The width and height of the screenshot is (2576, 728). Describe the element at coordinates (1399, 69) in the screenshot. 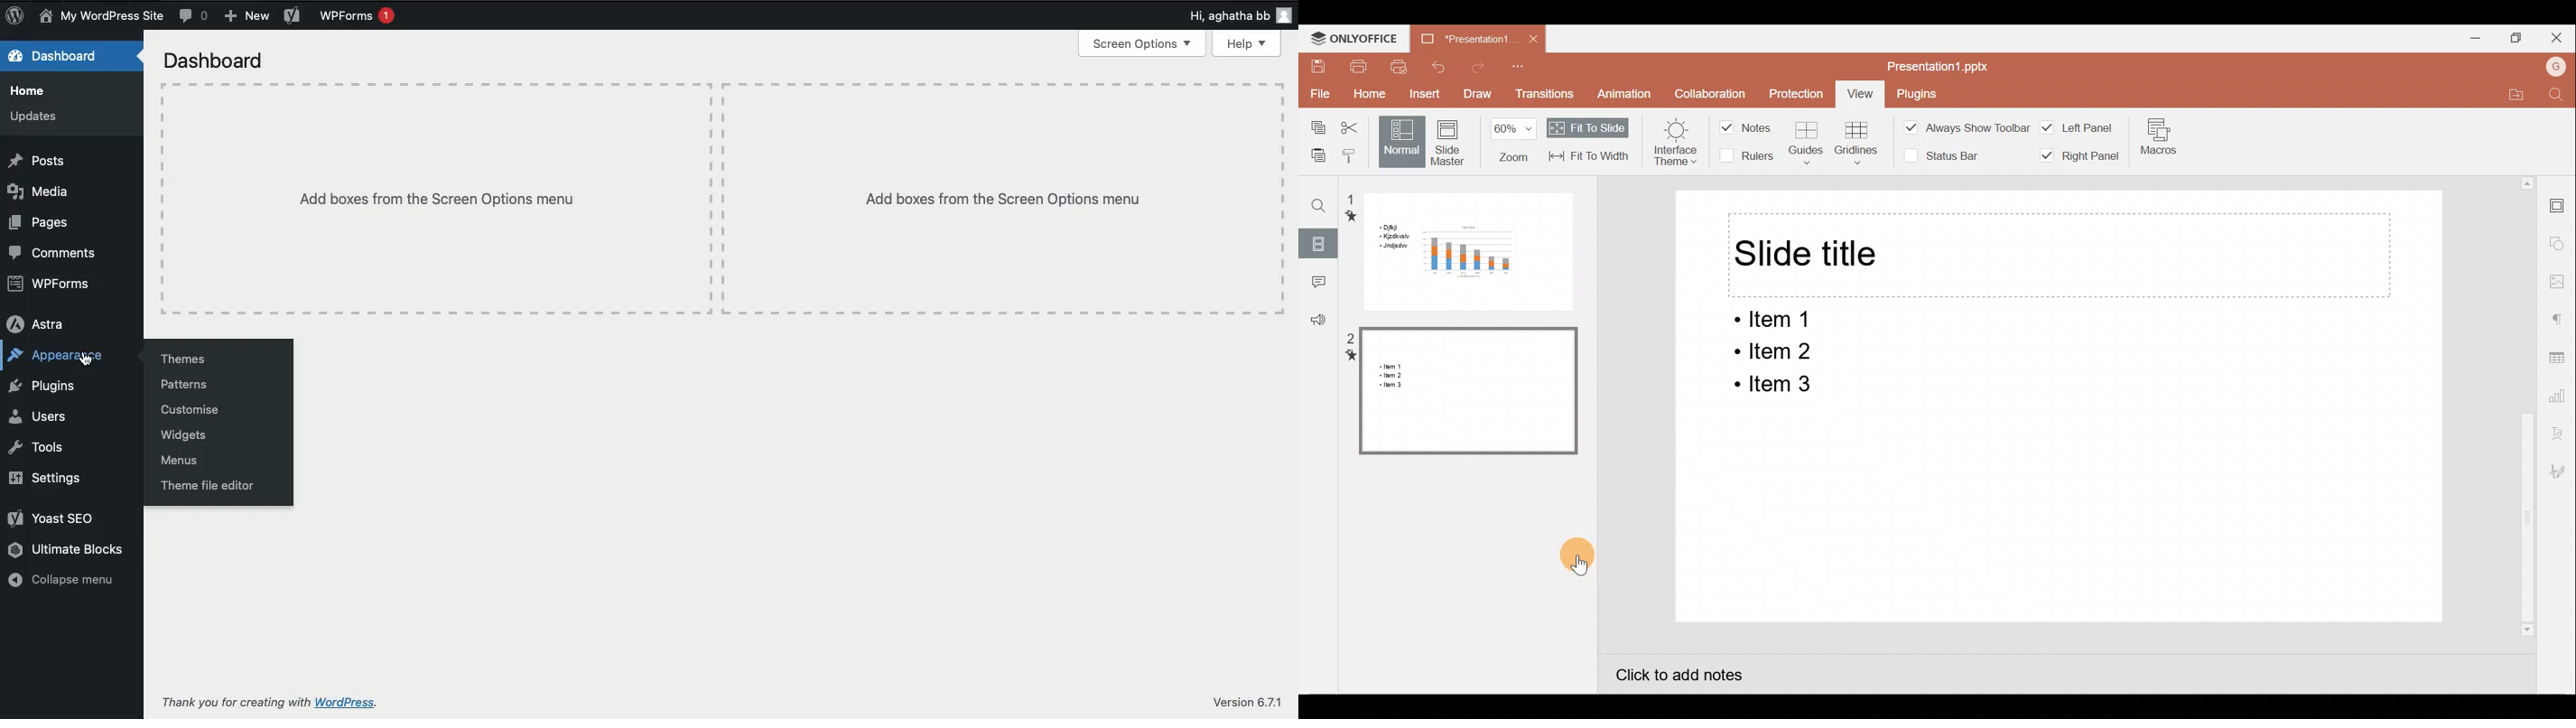

I see `Quick print` at that location.